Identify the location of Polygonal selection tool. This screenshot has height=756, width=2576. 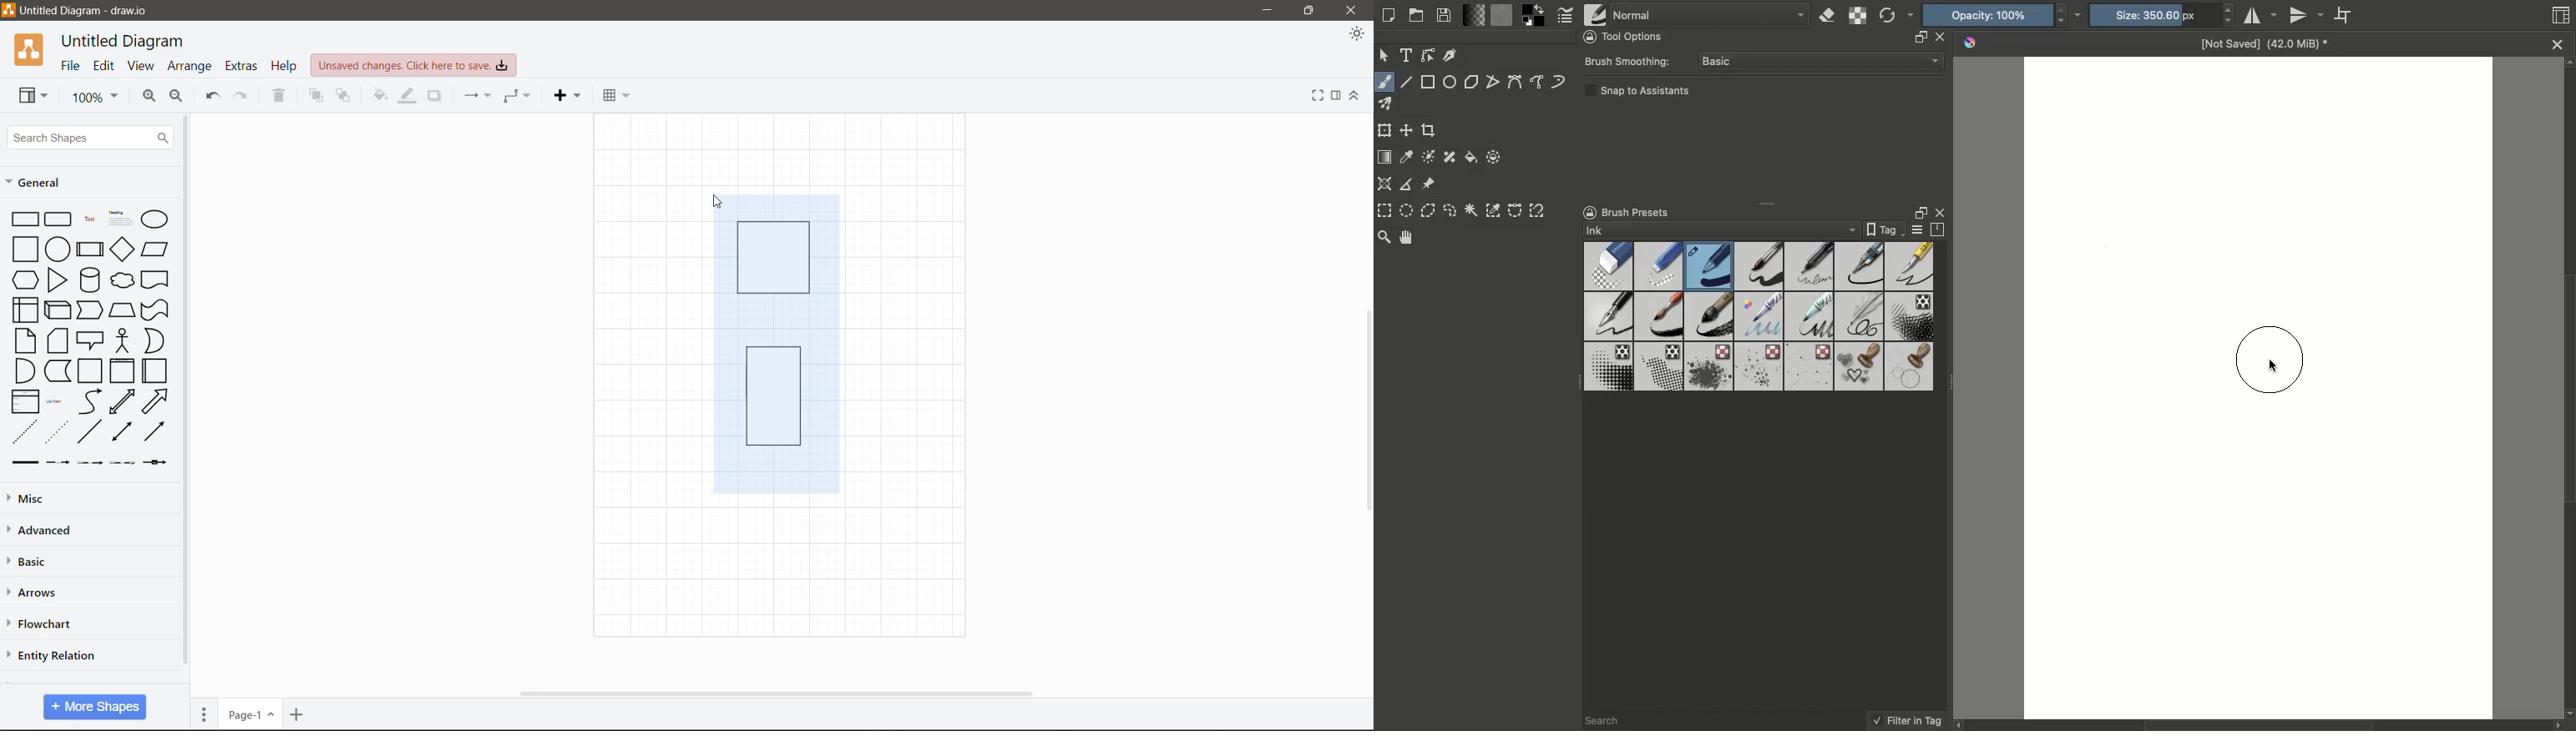
(1429, 209).